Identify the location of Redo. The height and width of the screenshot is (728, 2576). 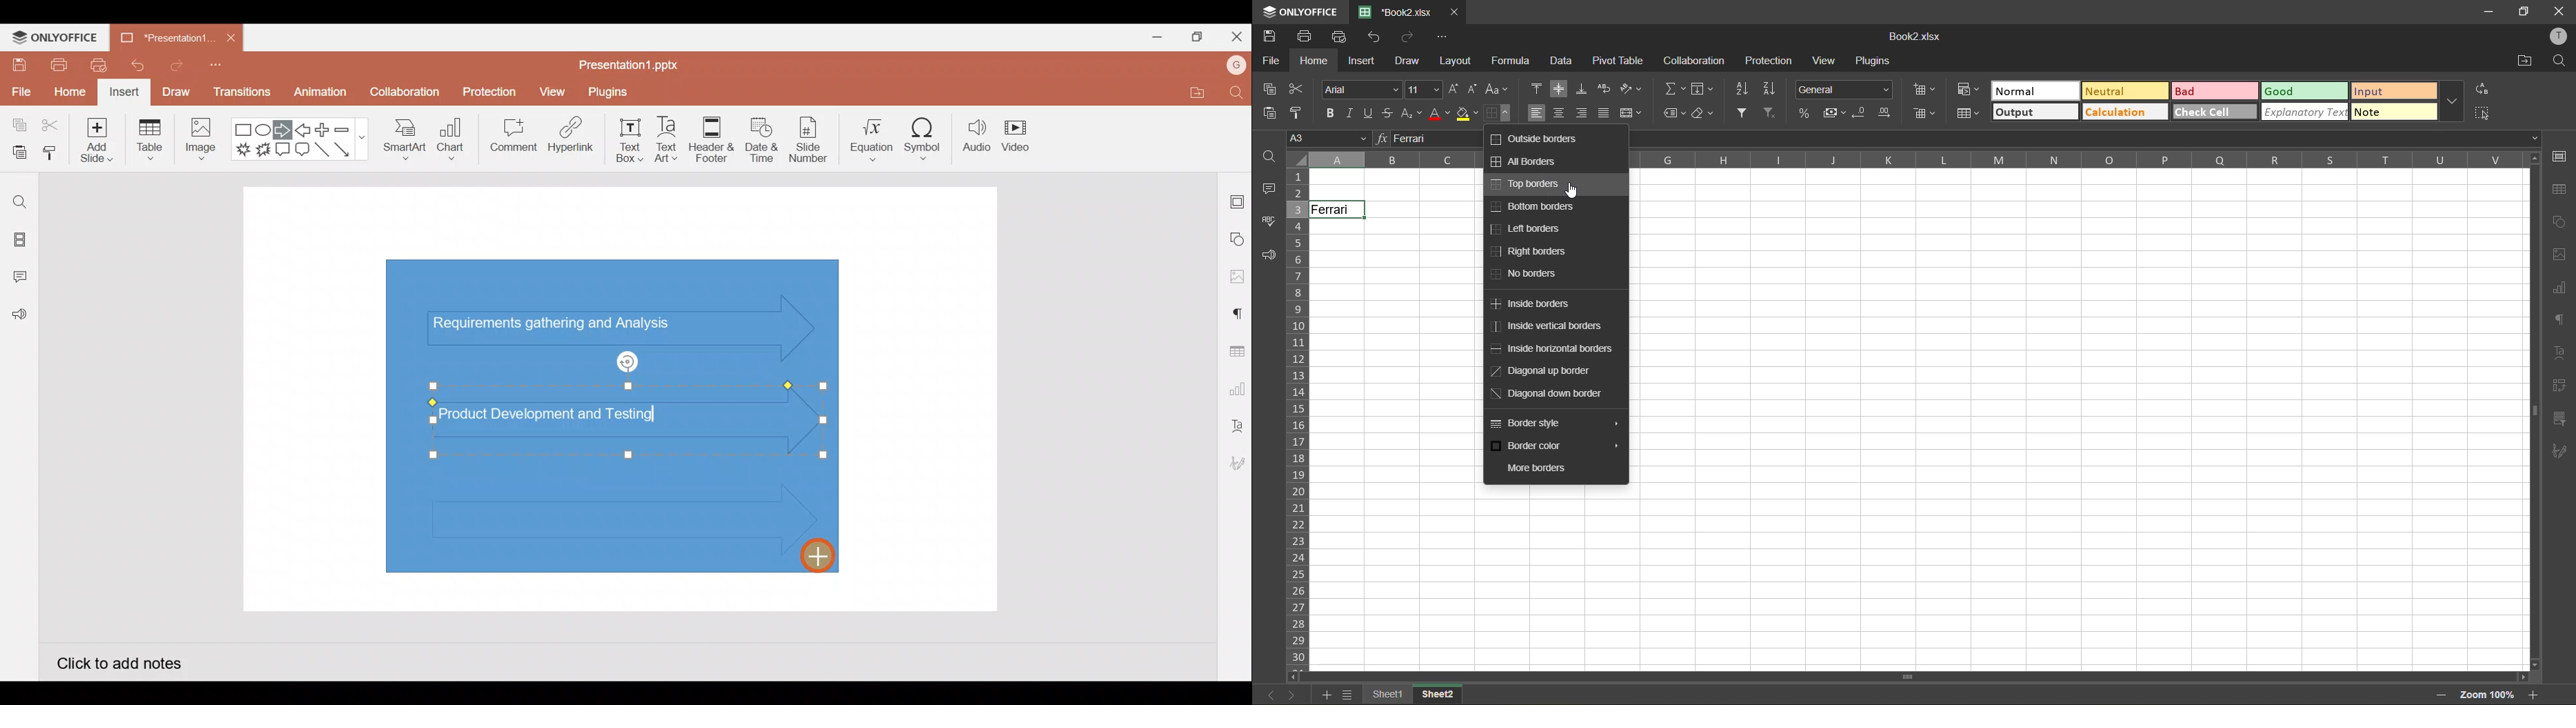
(172, 65).